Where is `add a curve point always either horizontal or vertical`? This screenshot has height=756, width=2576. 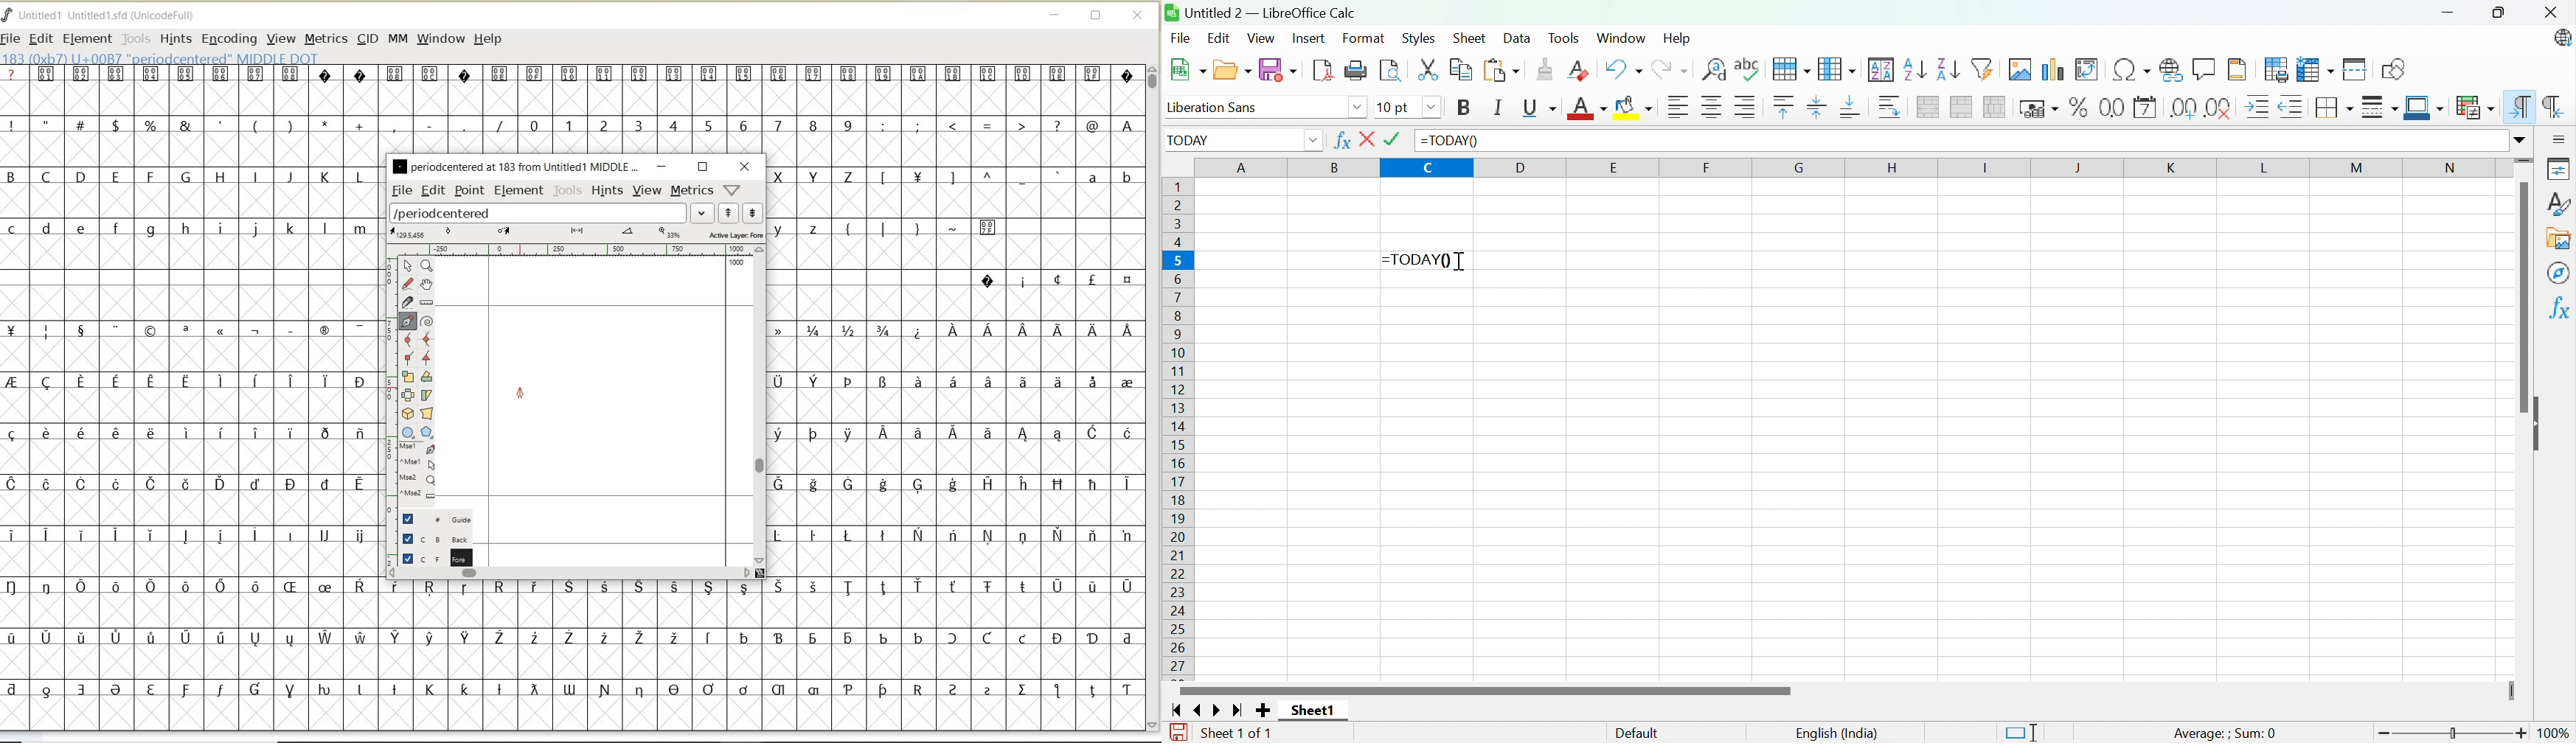
add a curve point always either horizontal or vertical is located at coordinates (427, 338).